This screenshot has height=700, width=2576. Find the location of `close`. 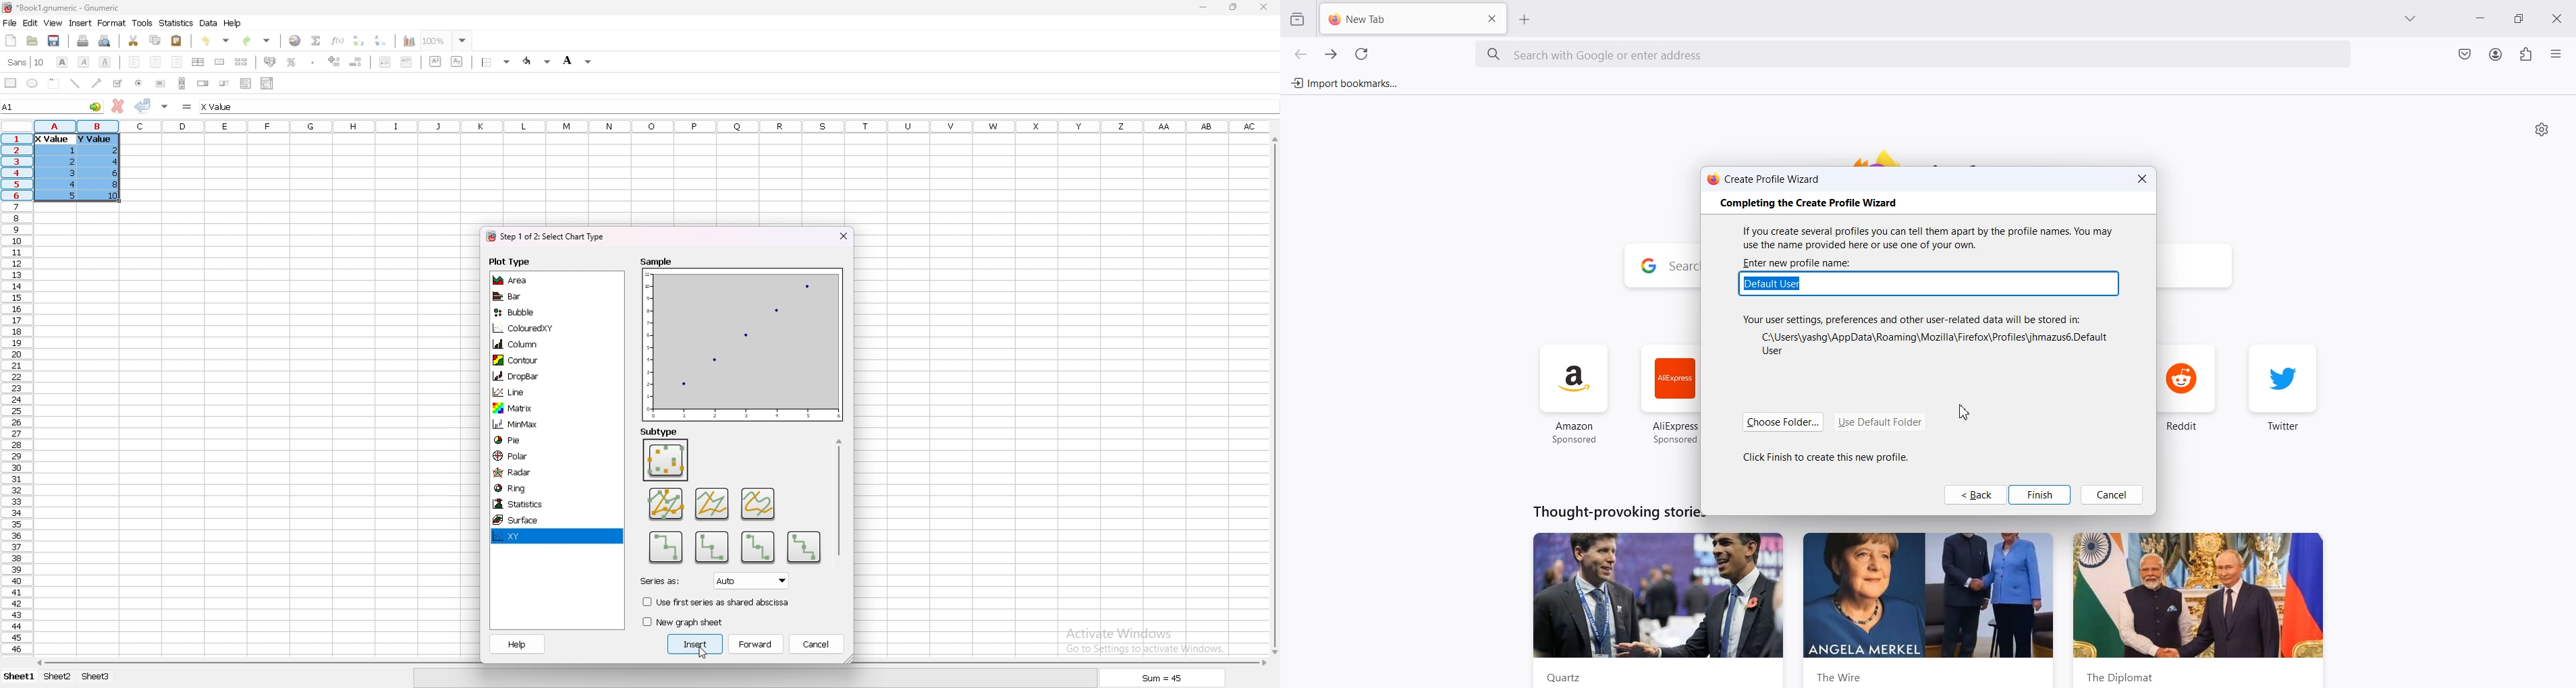

close is located at coordinates (1264, 7).